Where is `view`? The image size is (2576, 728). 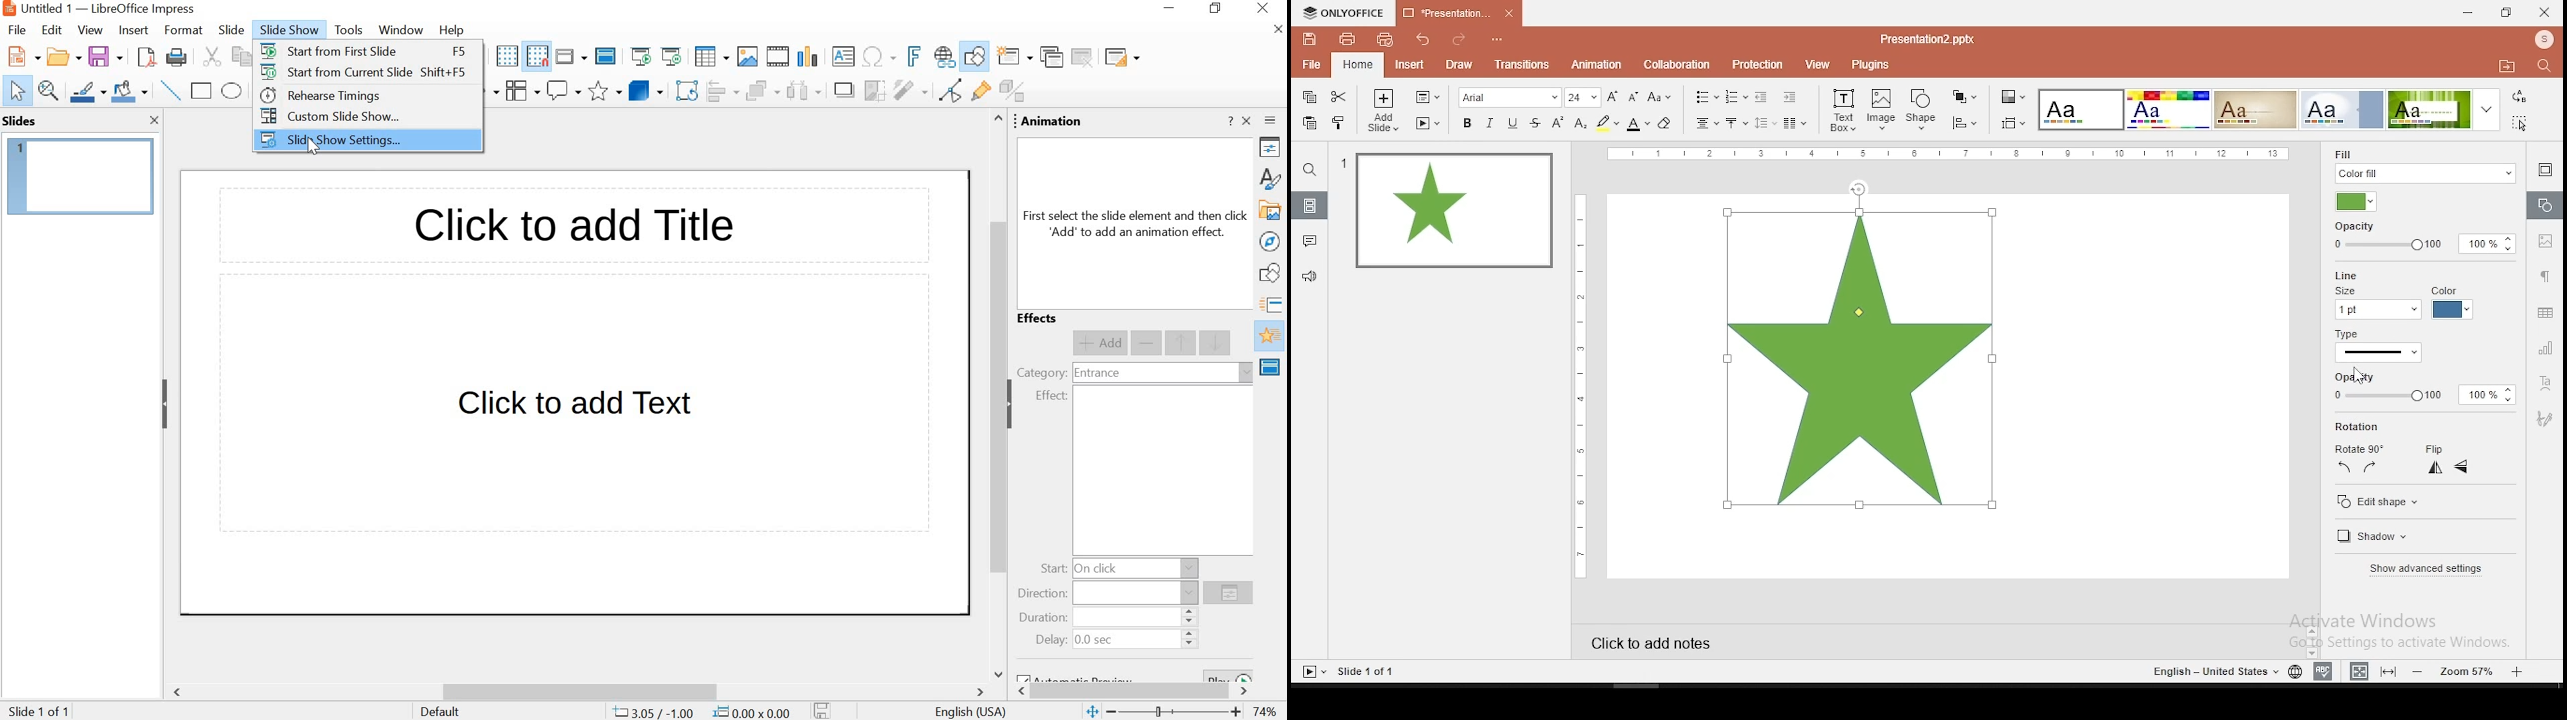 view is located at coordinates (1815, 65).